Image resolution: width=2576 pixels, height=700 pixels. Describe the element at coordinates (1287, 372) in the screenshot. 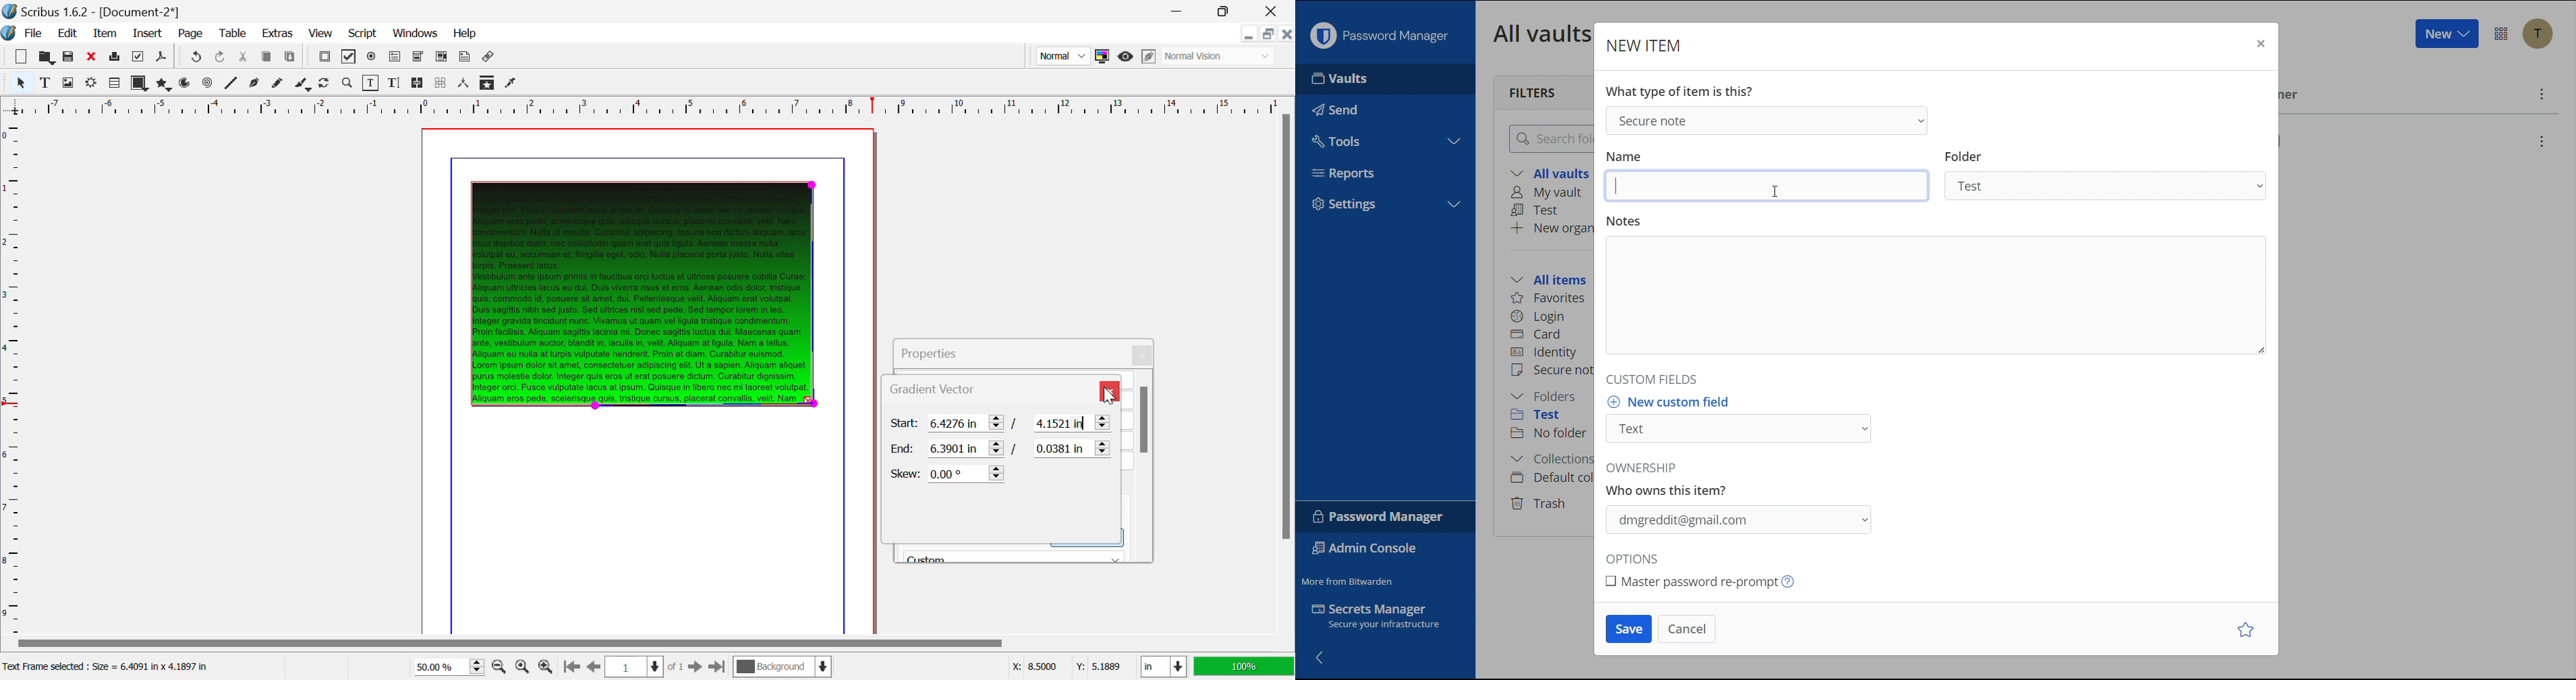

I see `Scroll Bar` at that location.